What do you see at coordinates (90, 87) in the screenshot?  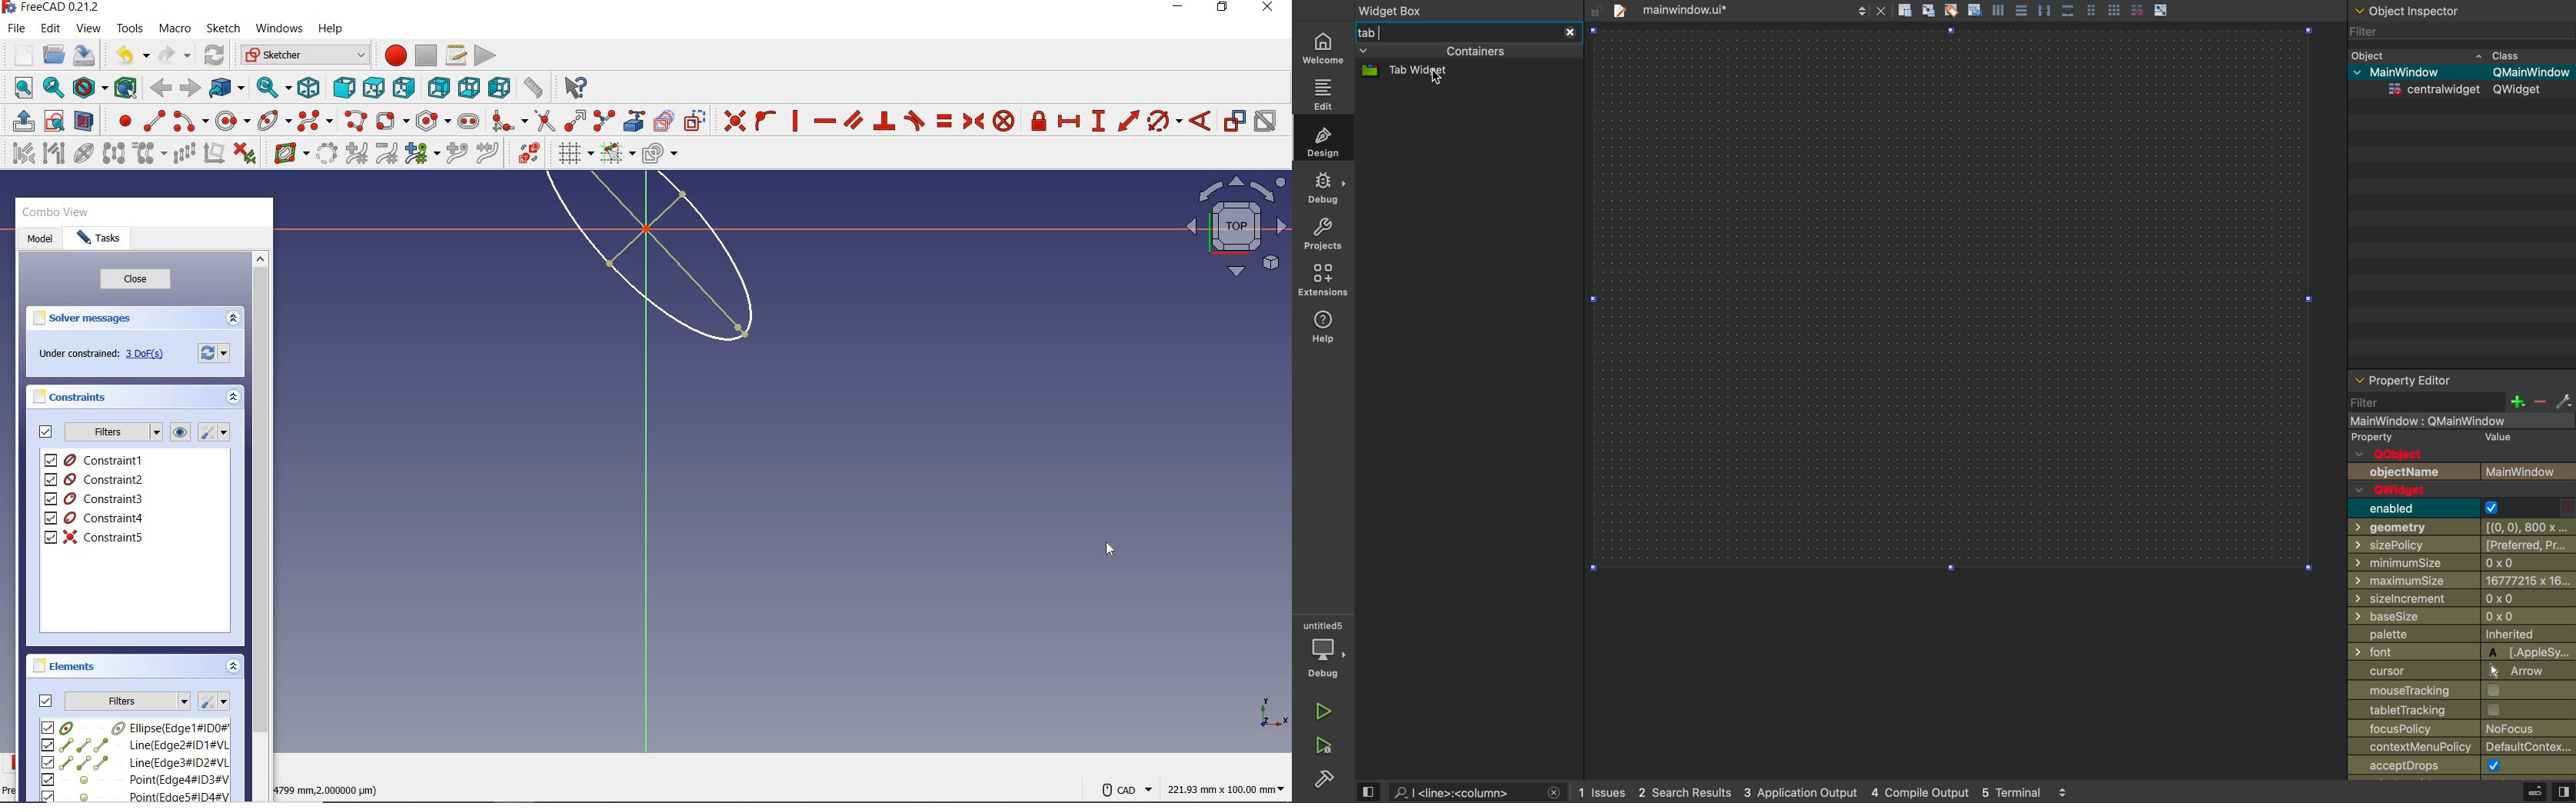 I see `draw style` at bounding box center [90, 87].